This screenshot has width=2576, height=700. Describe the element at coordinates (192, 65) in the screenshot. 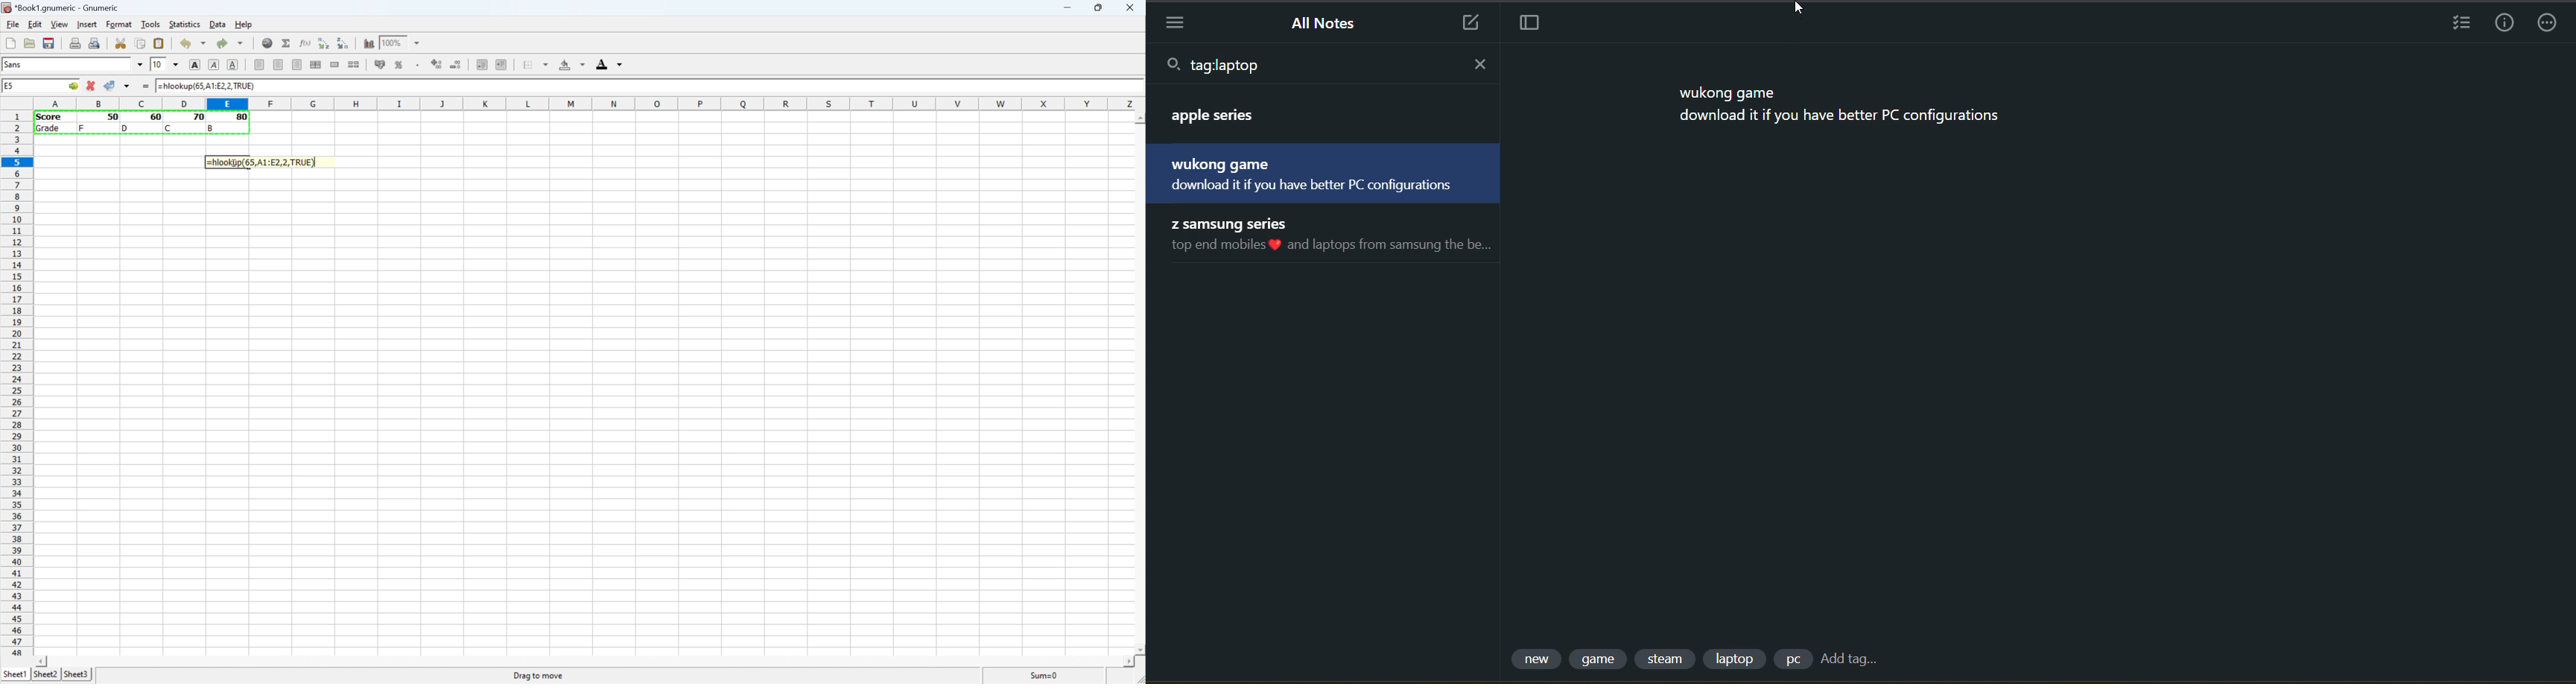

I see `Align Left` at that location.